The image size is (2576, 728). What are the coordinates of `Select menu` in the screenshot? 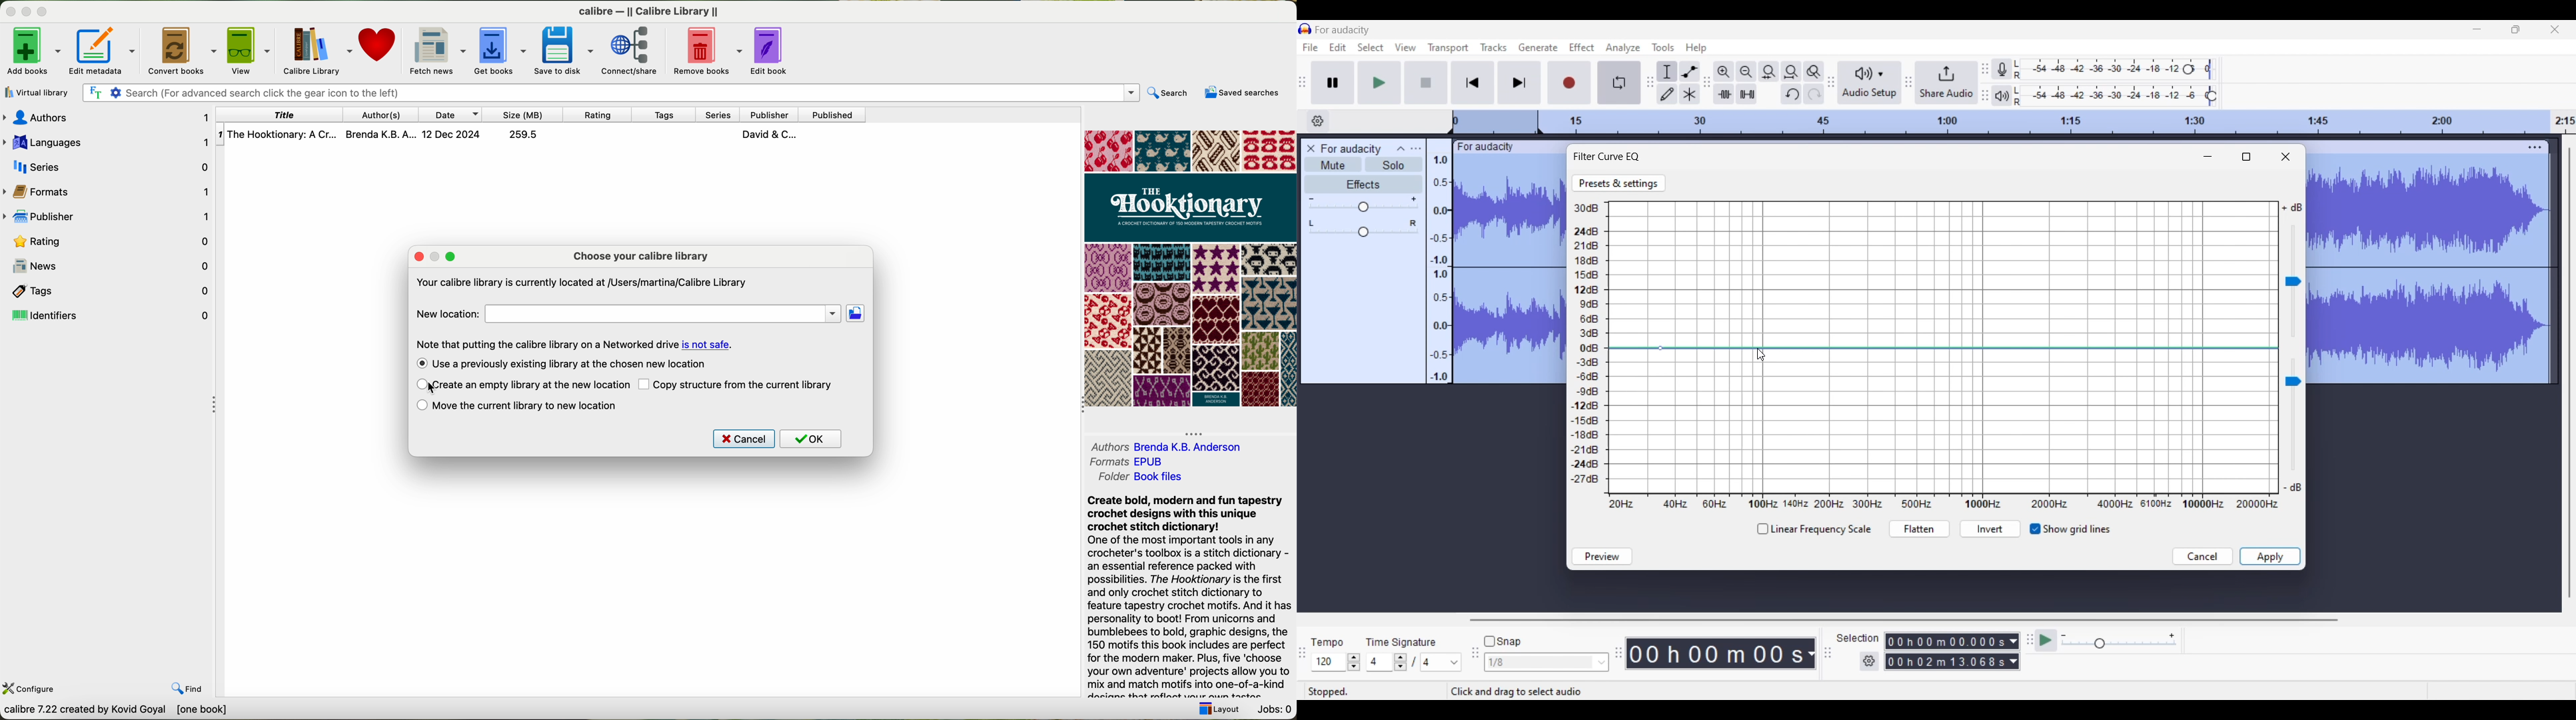 It's located at (1371, 48).